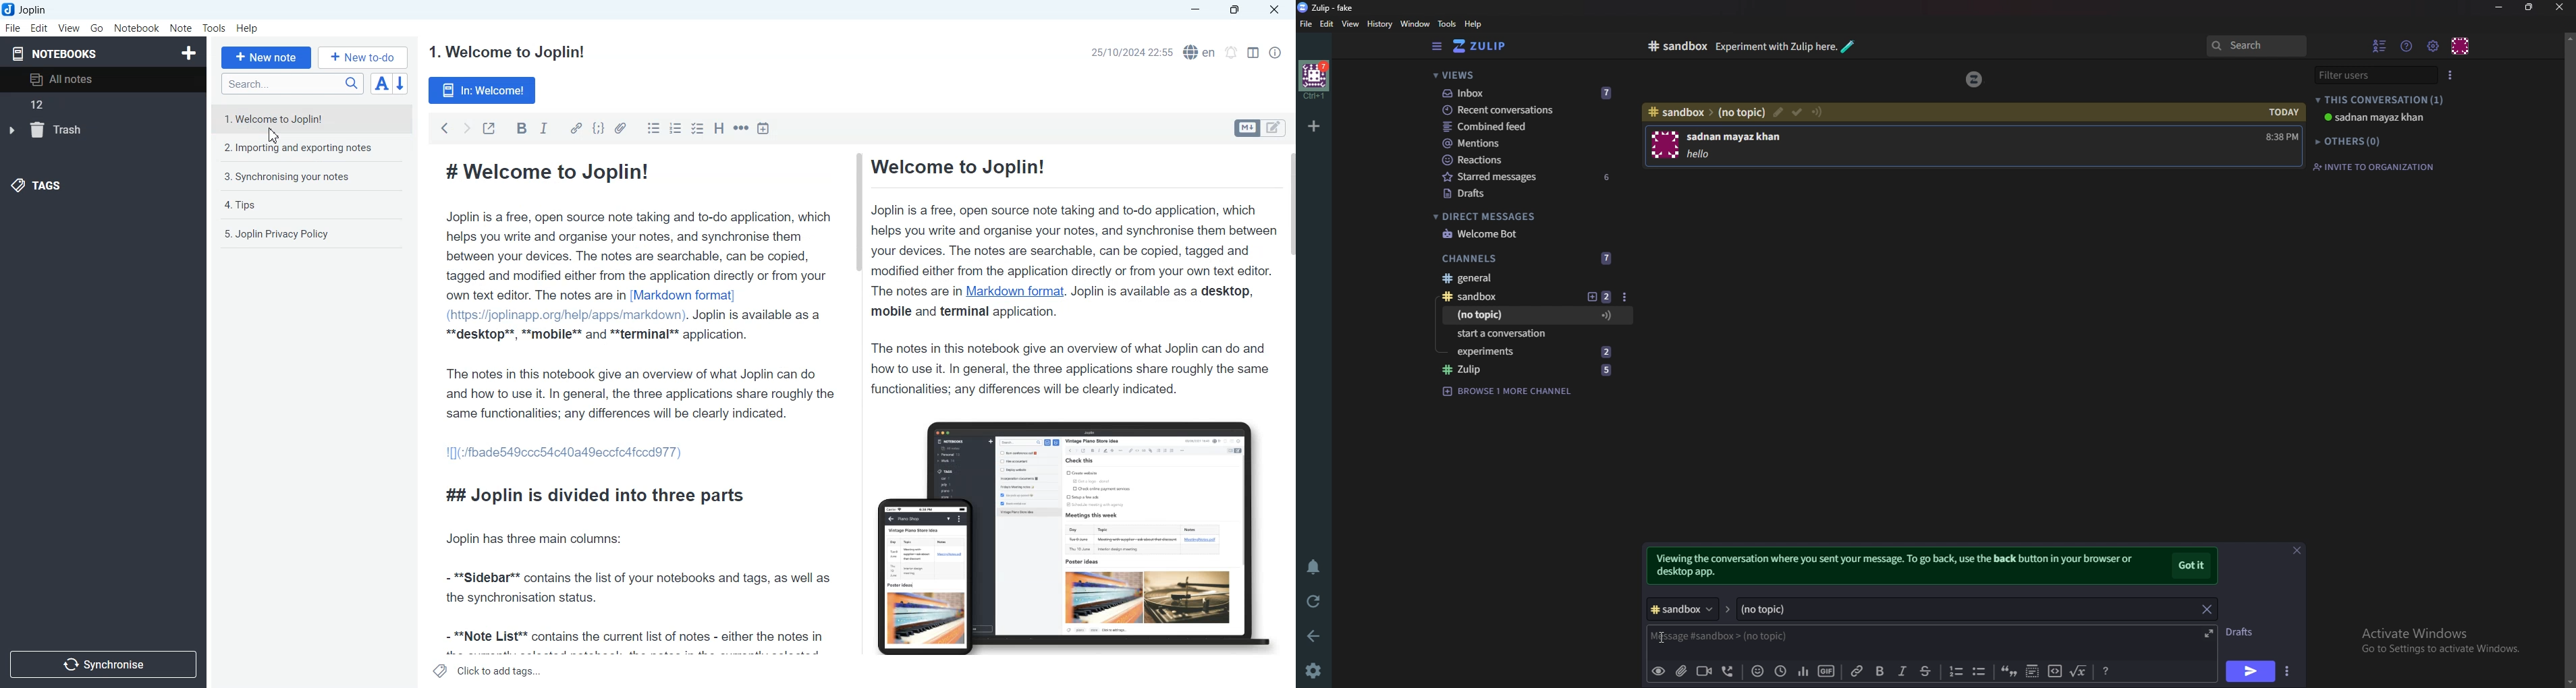 This screenshot has width=2576, height=700. Describe the element at coordinates (1708, 111) in the screenshot. I see `# sandbox > (no topic)` at that location.